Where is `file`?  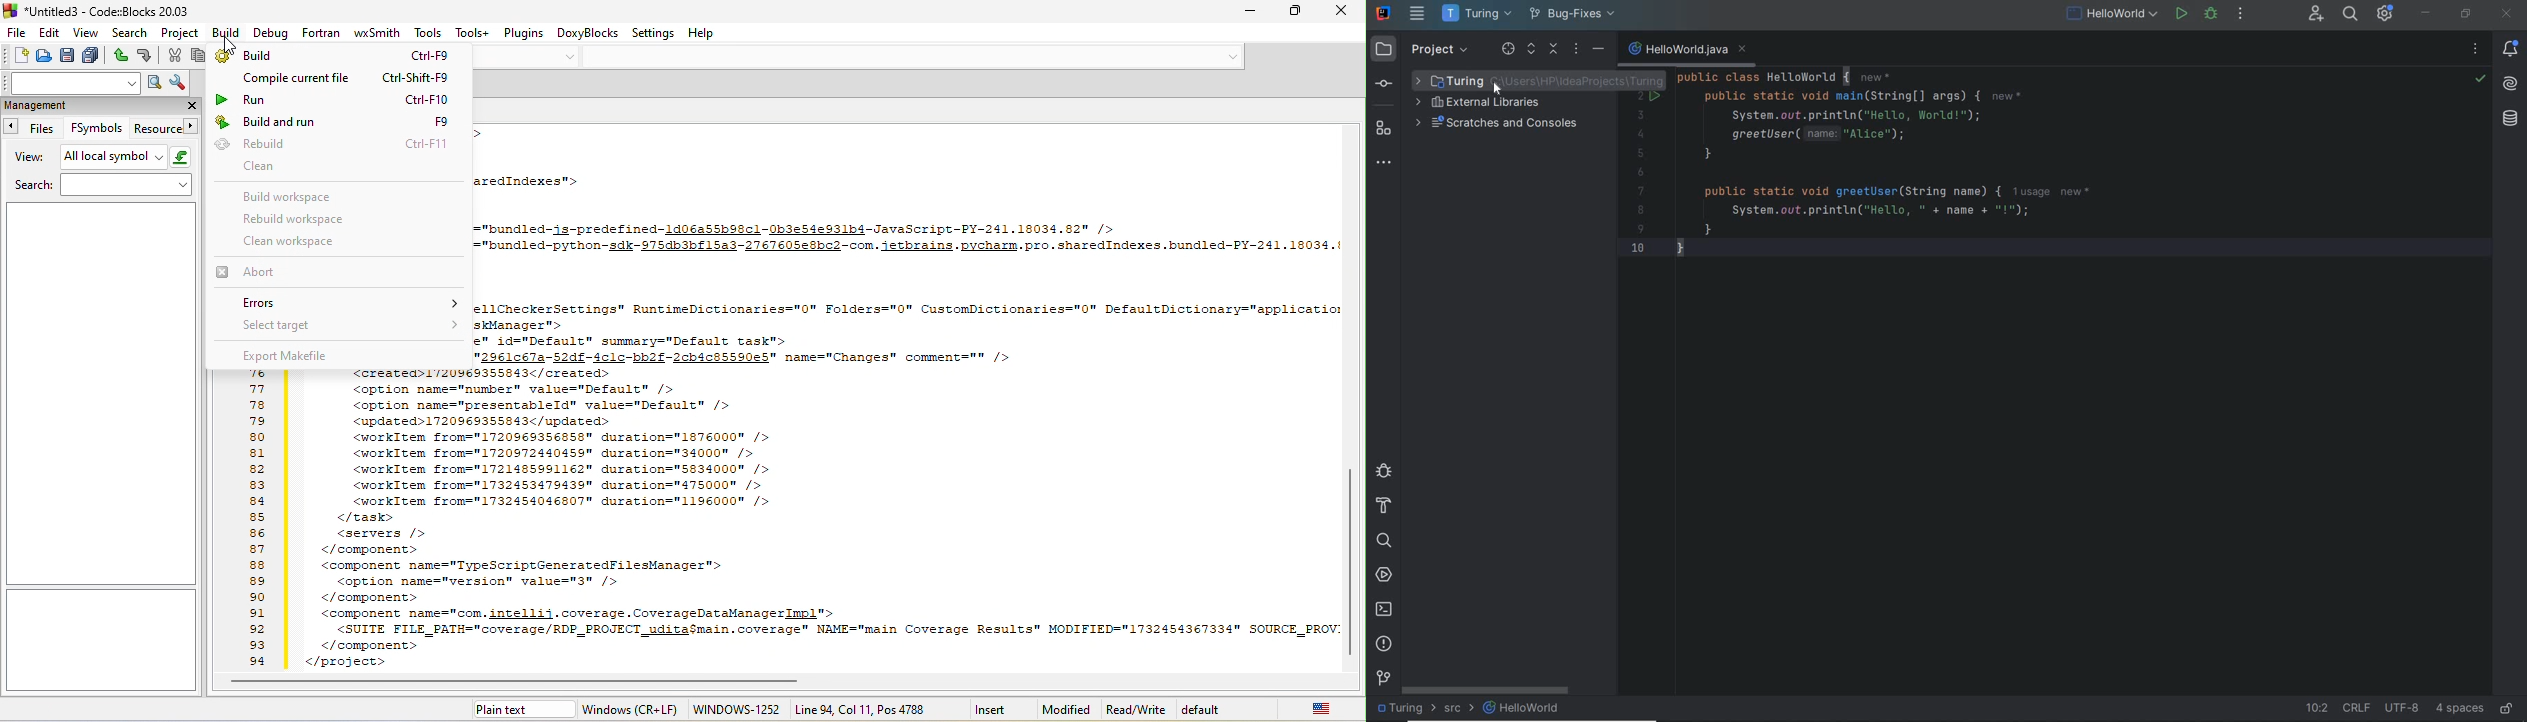
file is located at coordinates (14, 34).